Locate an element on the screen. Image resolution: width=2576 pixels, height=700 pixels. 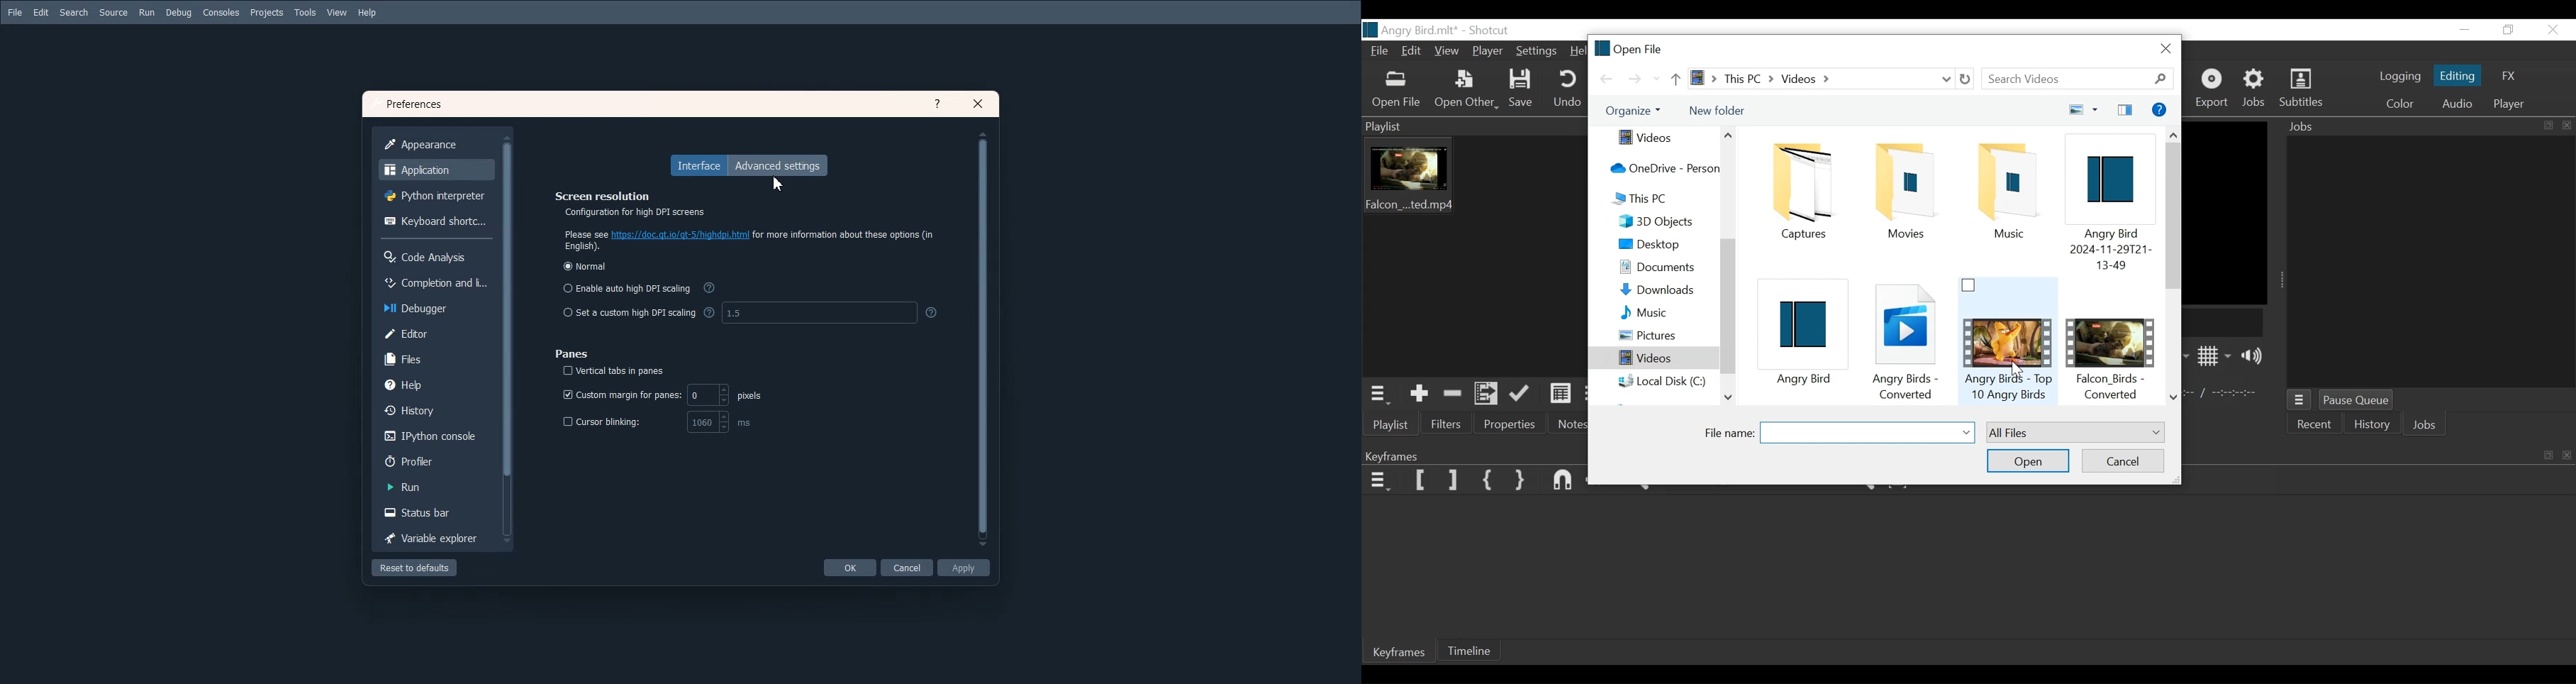
Properties is located at coordinates (1509, 424).